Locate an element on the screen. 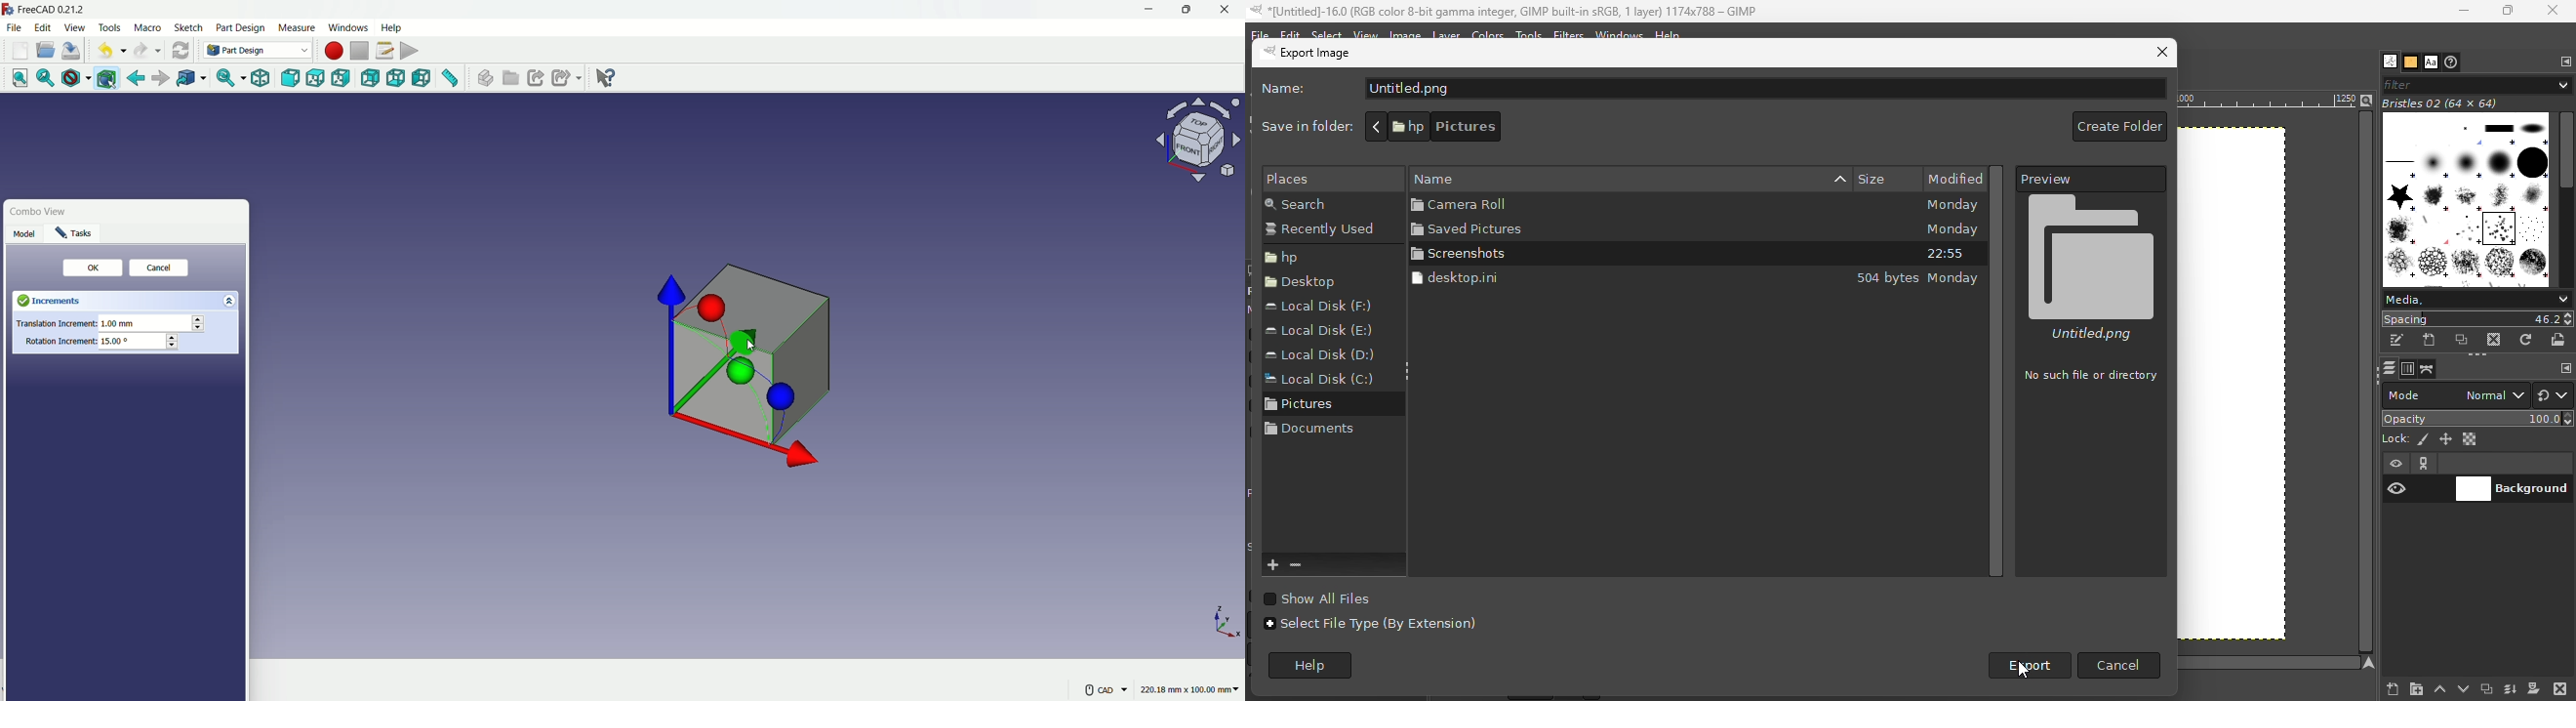  1.00 mm is located at coordinates (121, 325).